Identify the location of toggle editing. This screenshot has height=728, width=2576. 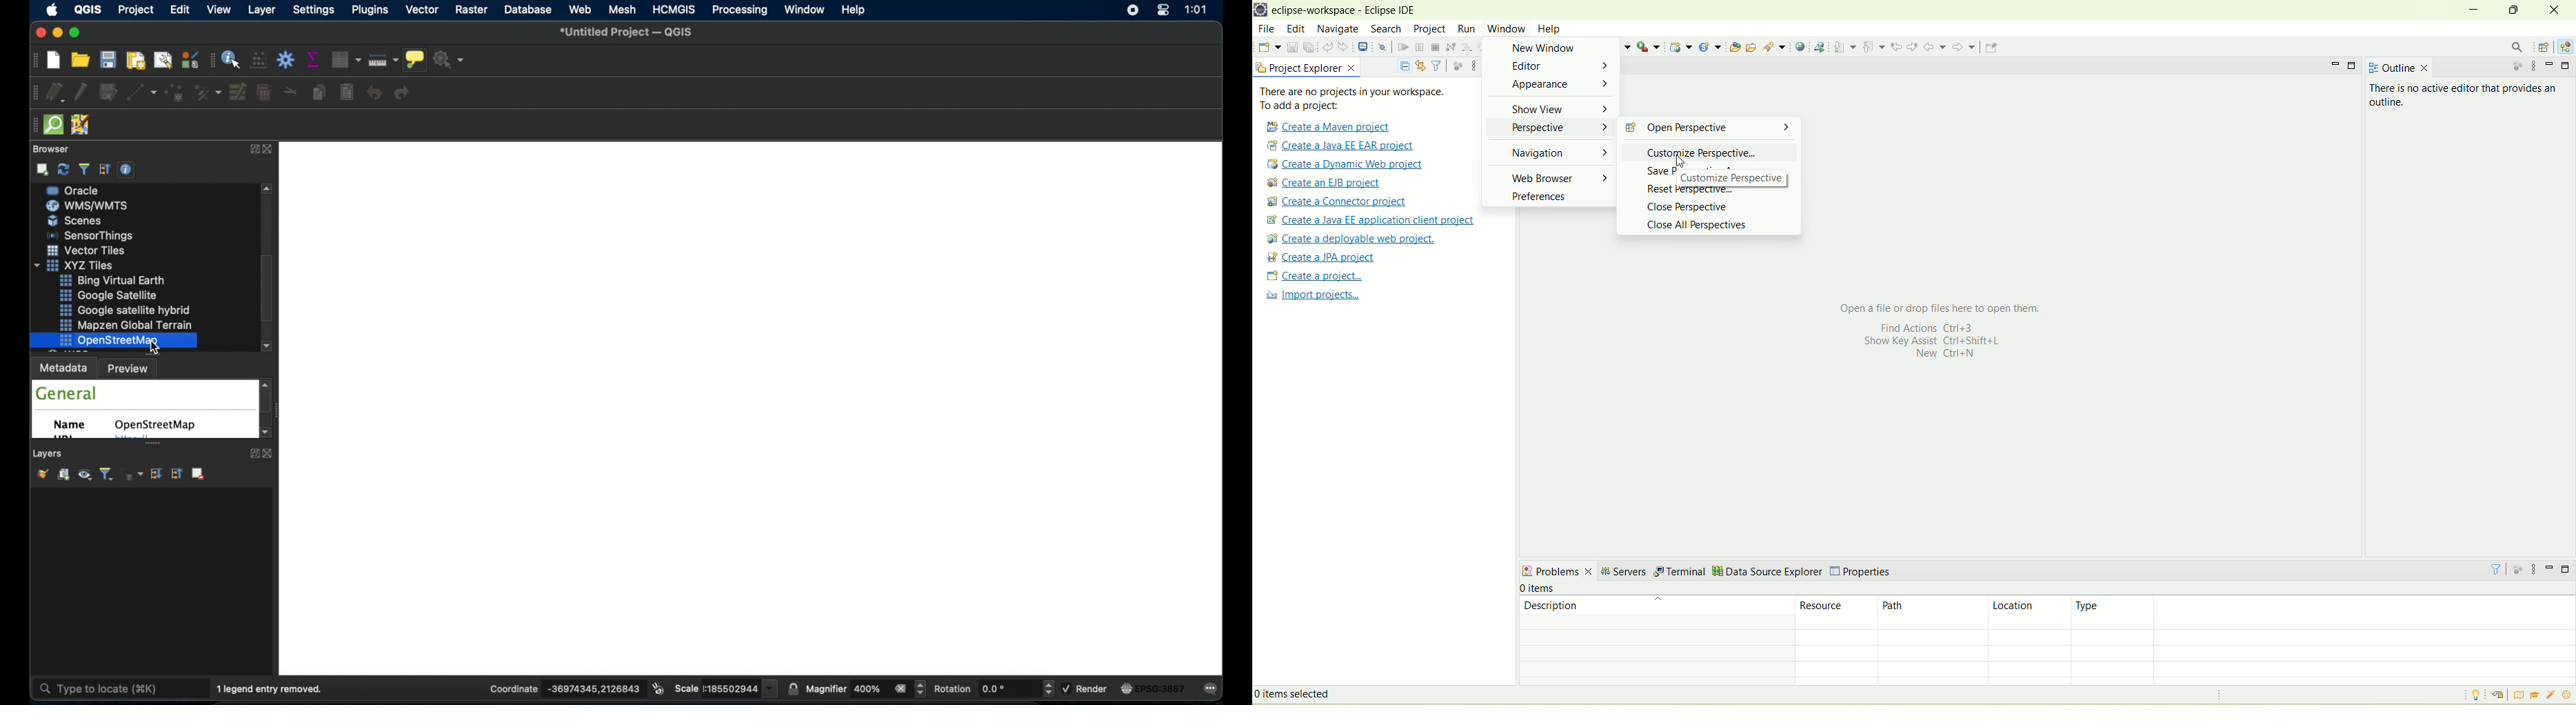
(82, 93).